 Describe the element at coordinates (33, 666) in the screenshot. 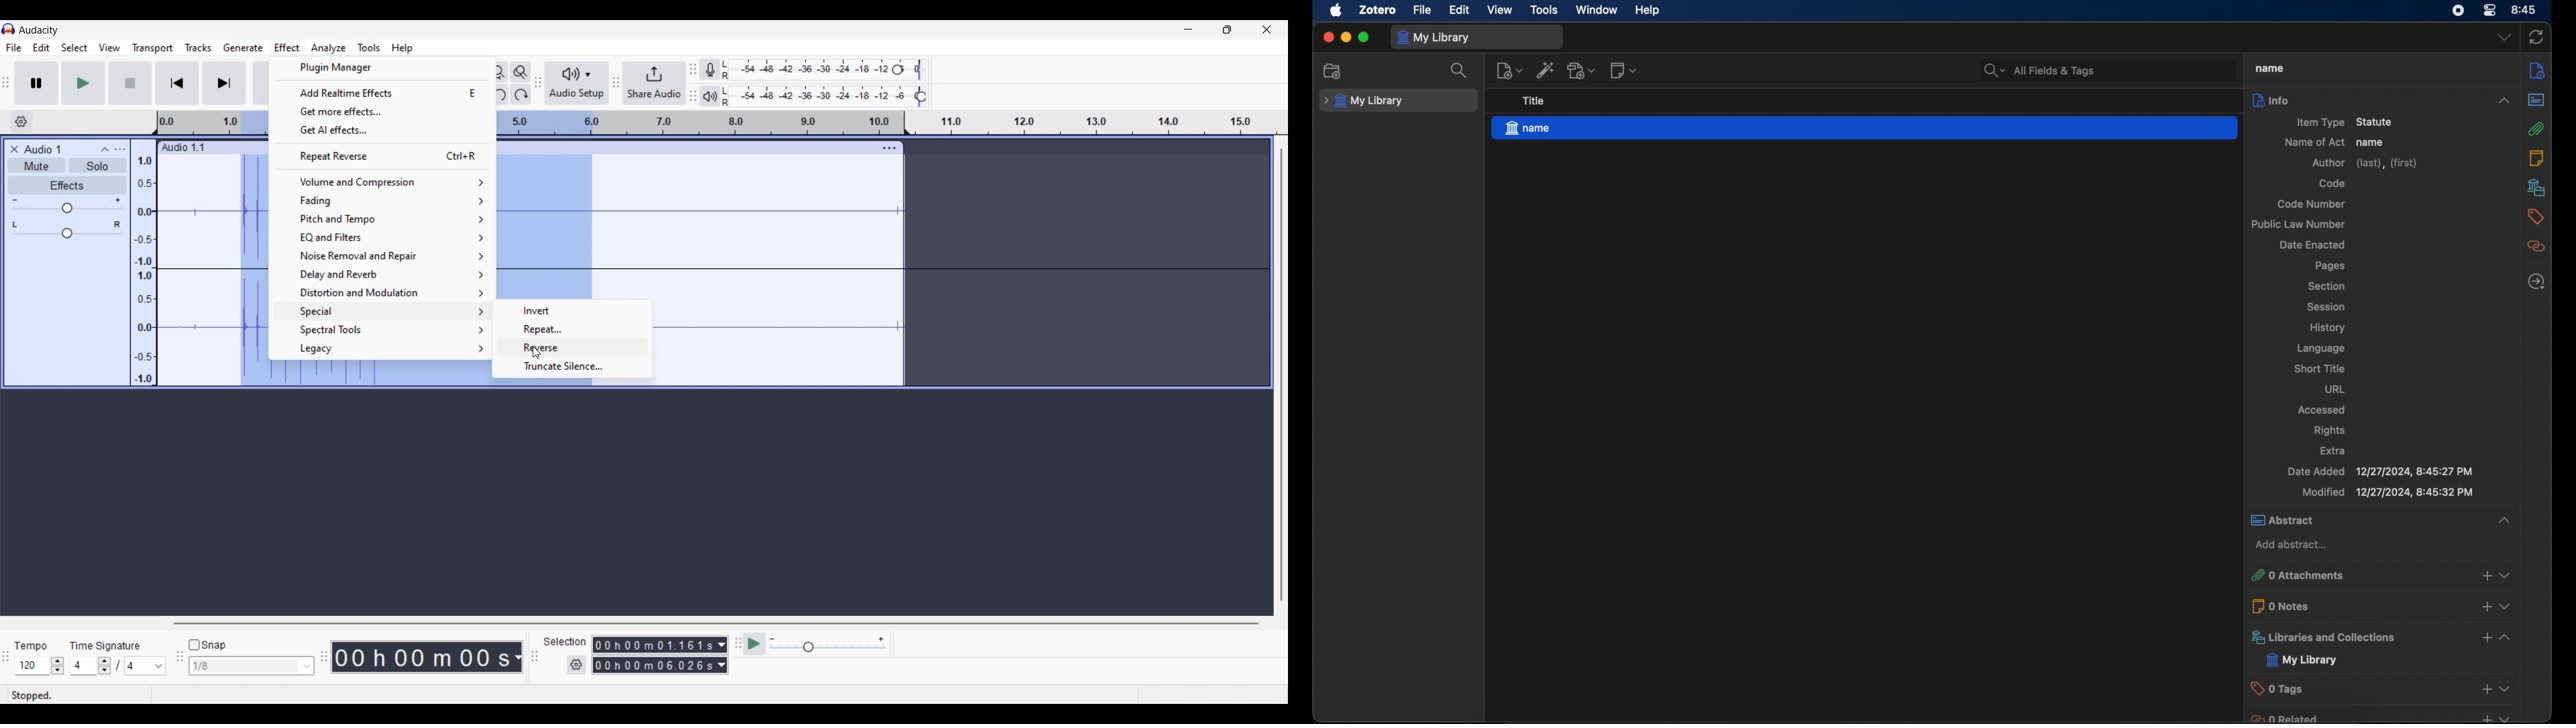

I see `Type in tempo` at that location.